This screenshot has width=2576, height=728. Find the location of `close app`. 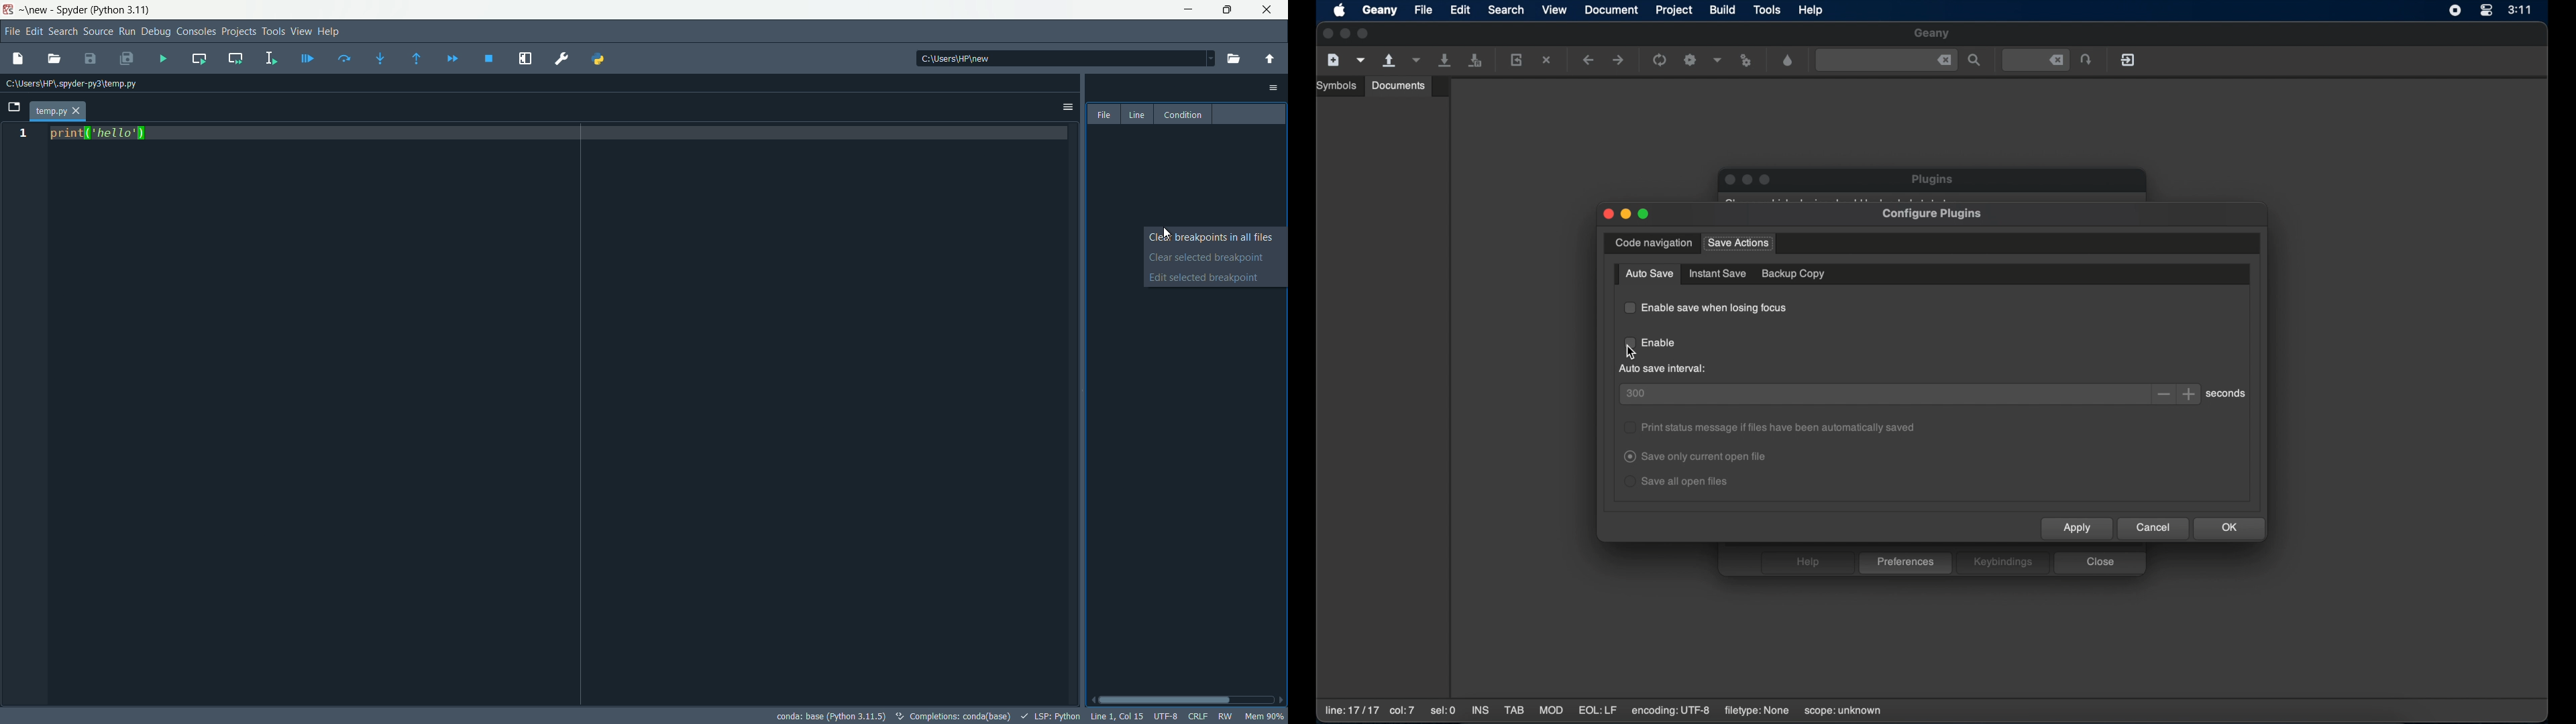

close app is located at coordinates (1269, 10).